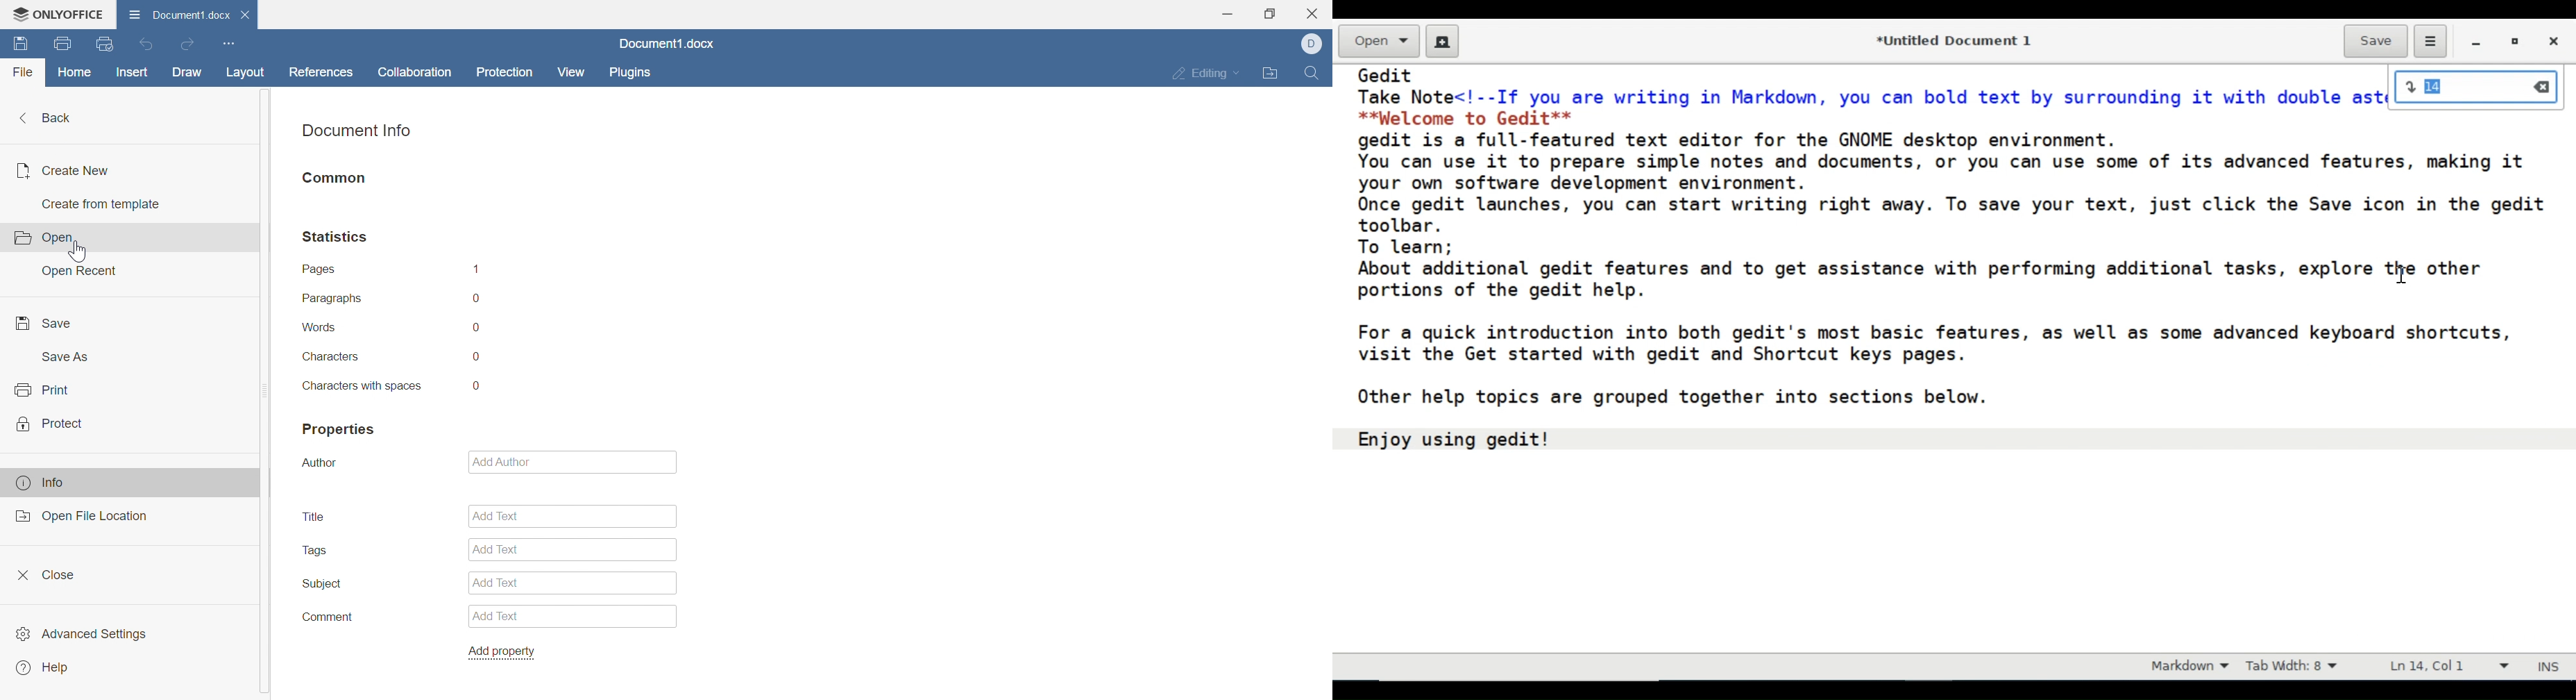 The width and height of the screenshot is (2576, 700). Describe the element at coordinates (1935, 344) in the screenshot. I see `For a quick introduction into both gedit's most basic features, as well as some advanced keyboard shortcuts,
visit the Get started with gedit and Shortcut keys pages.` at that location.